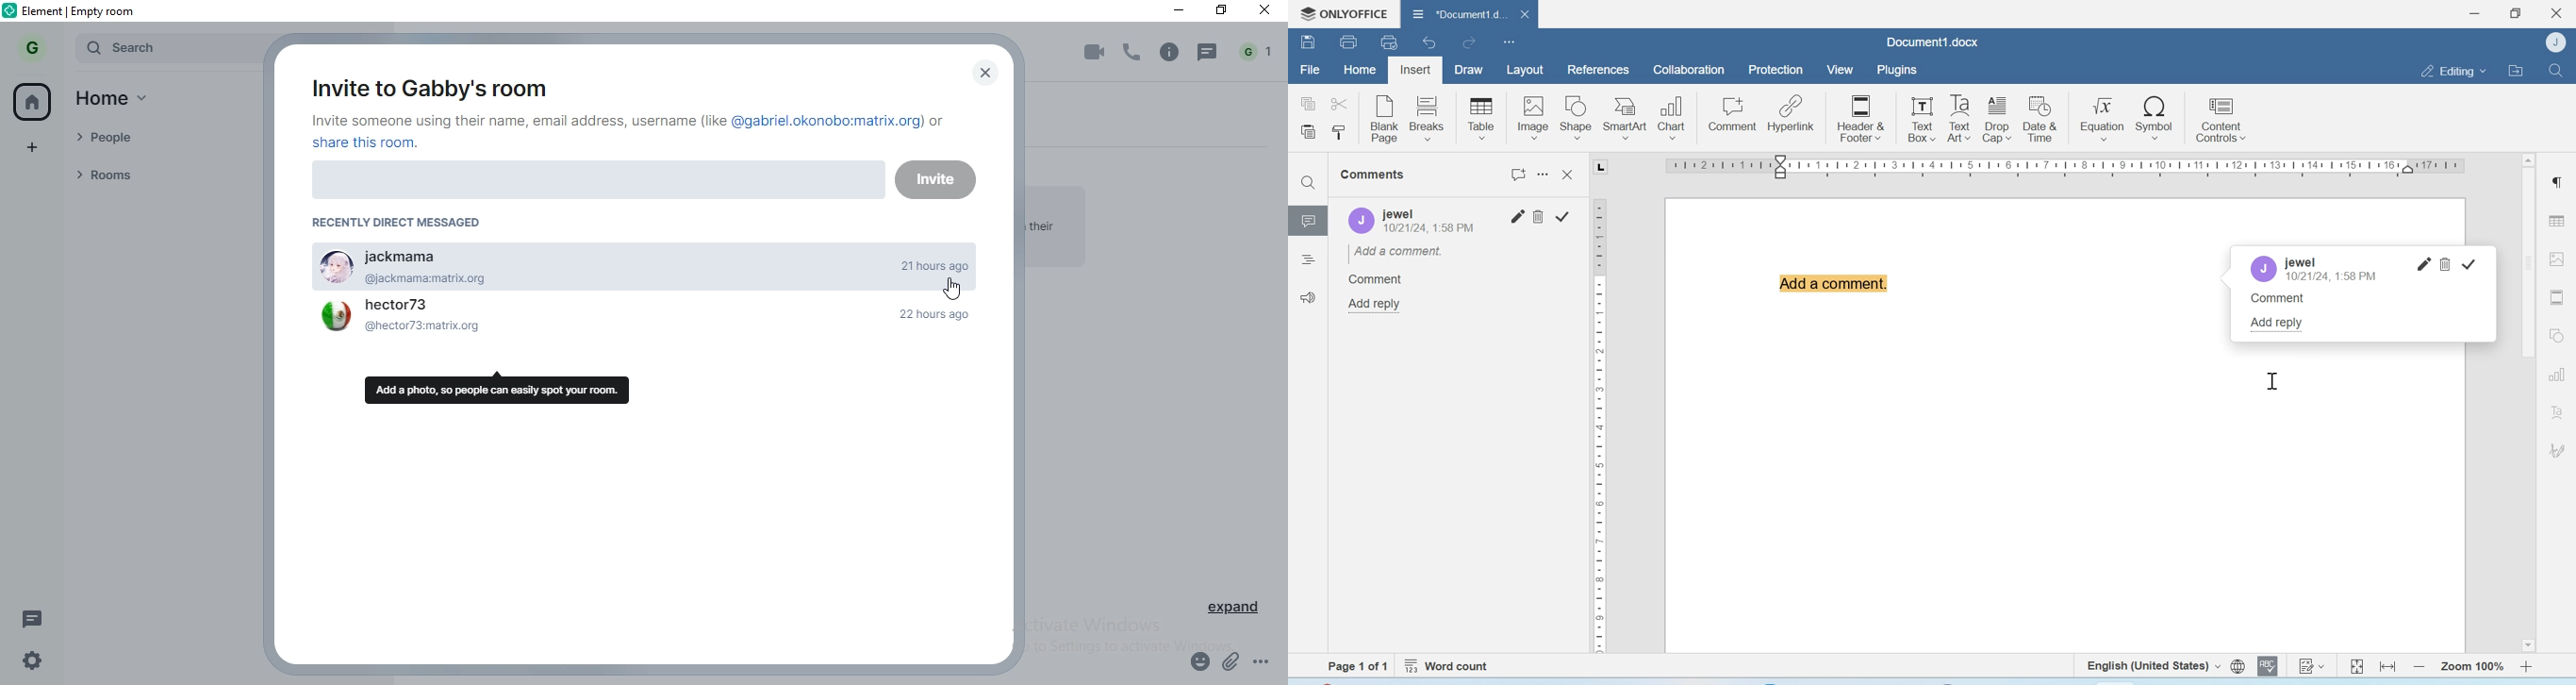 The width and height of the screenshot is (2576, 700). Describe the element at coordinates (643, 327) in the screenshot. I see `hector73` at that location.